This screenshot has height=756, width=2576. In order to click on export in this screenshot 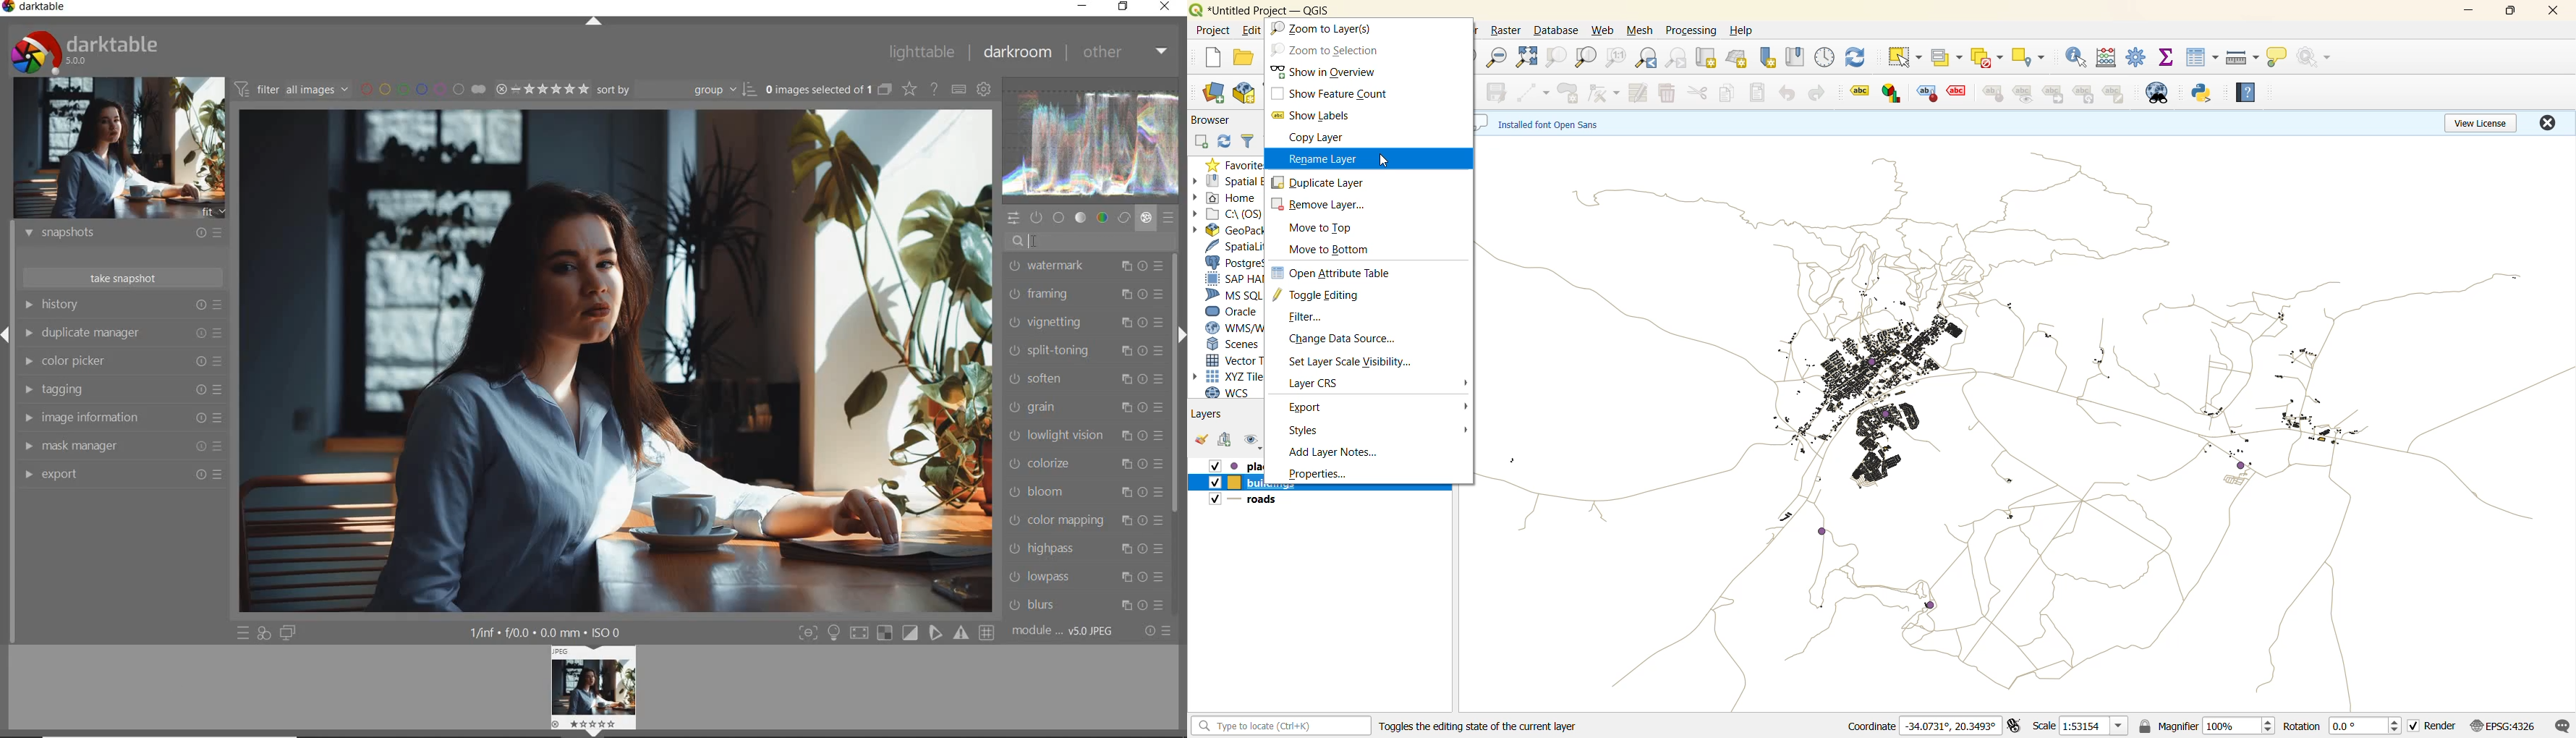, I will do `click(122, 474)`.